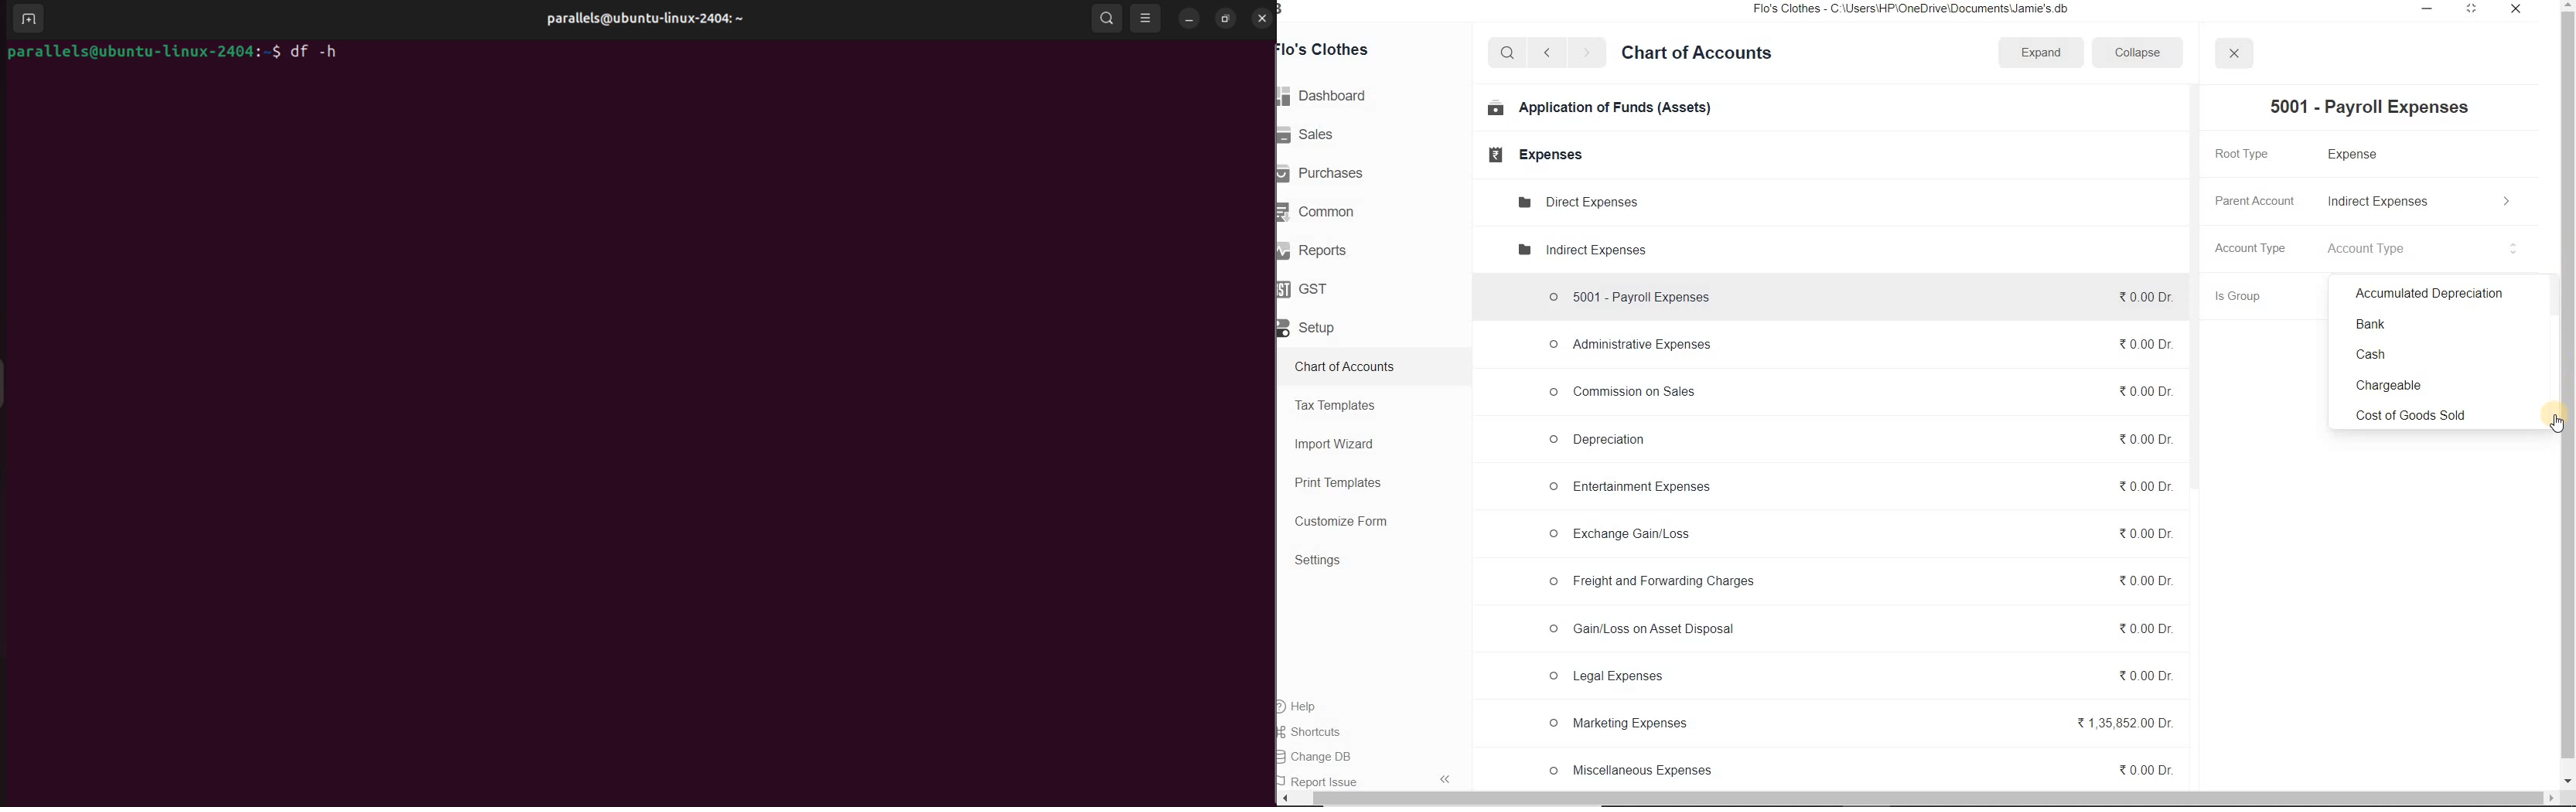  Describe the element at coordinates (1577, 201) in the screenshot. I see `Direct Expense` at that location.